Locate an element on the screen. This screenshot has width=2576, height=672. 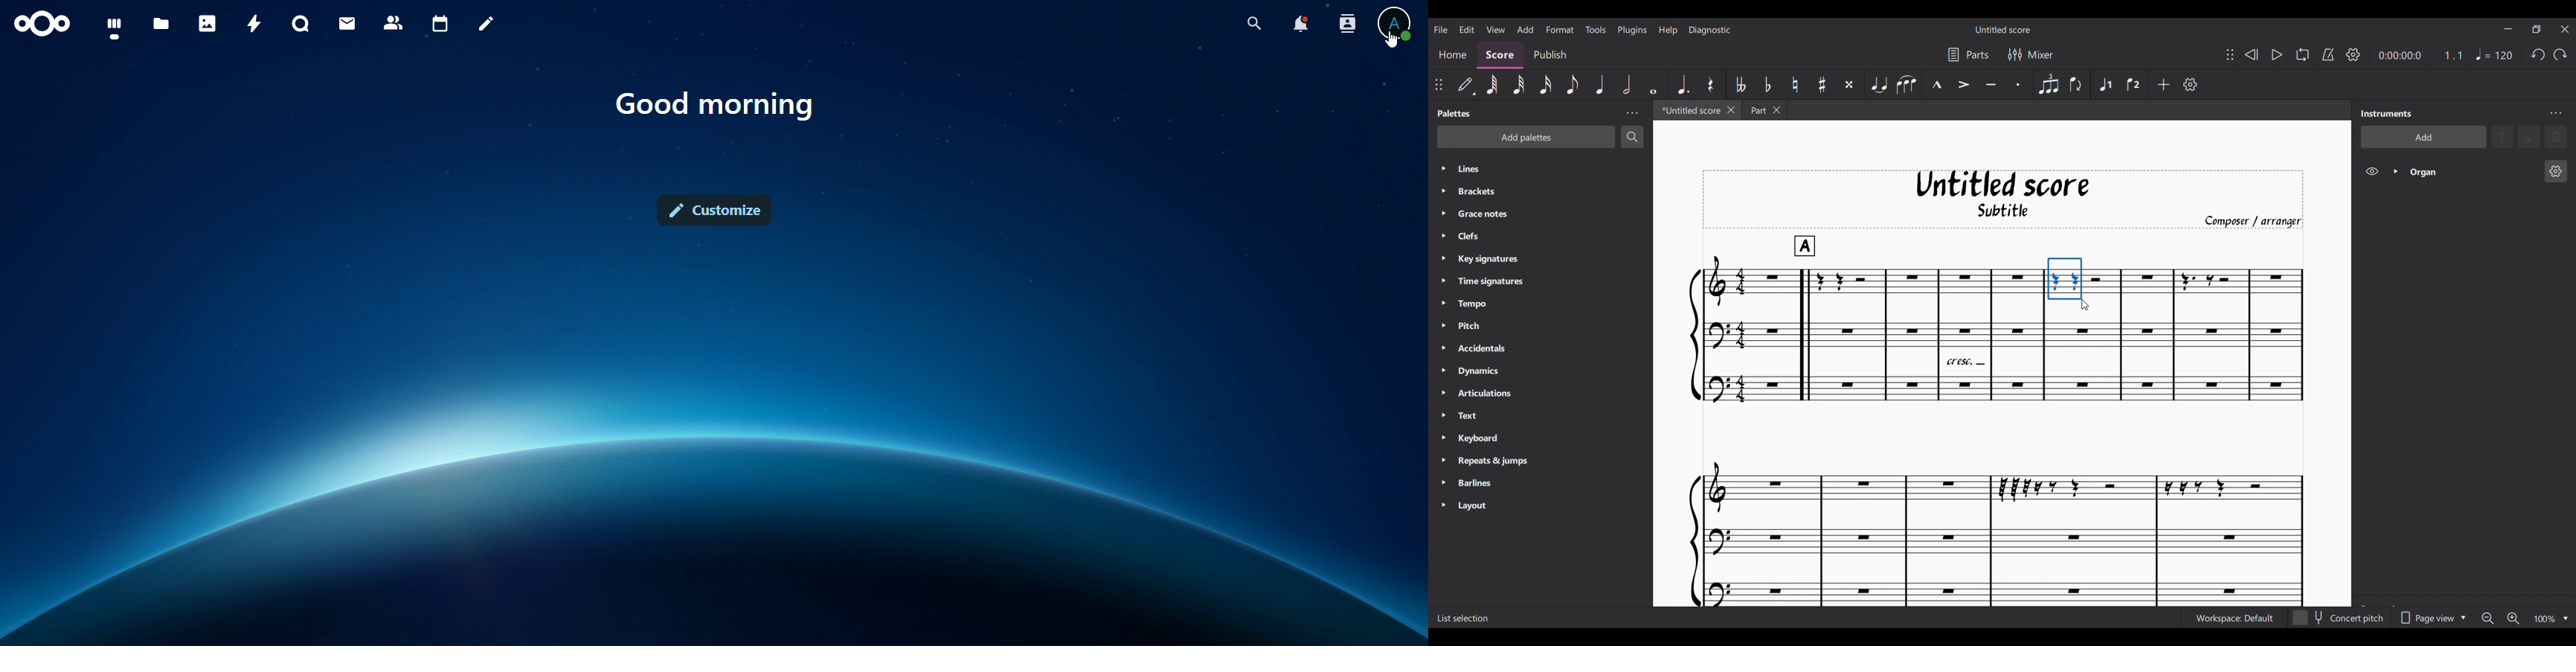
Redo is located at coordinates (2560, 54).